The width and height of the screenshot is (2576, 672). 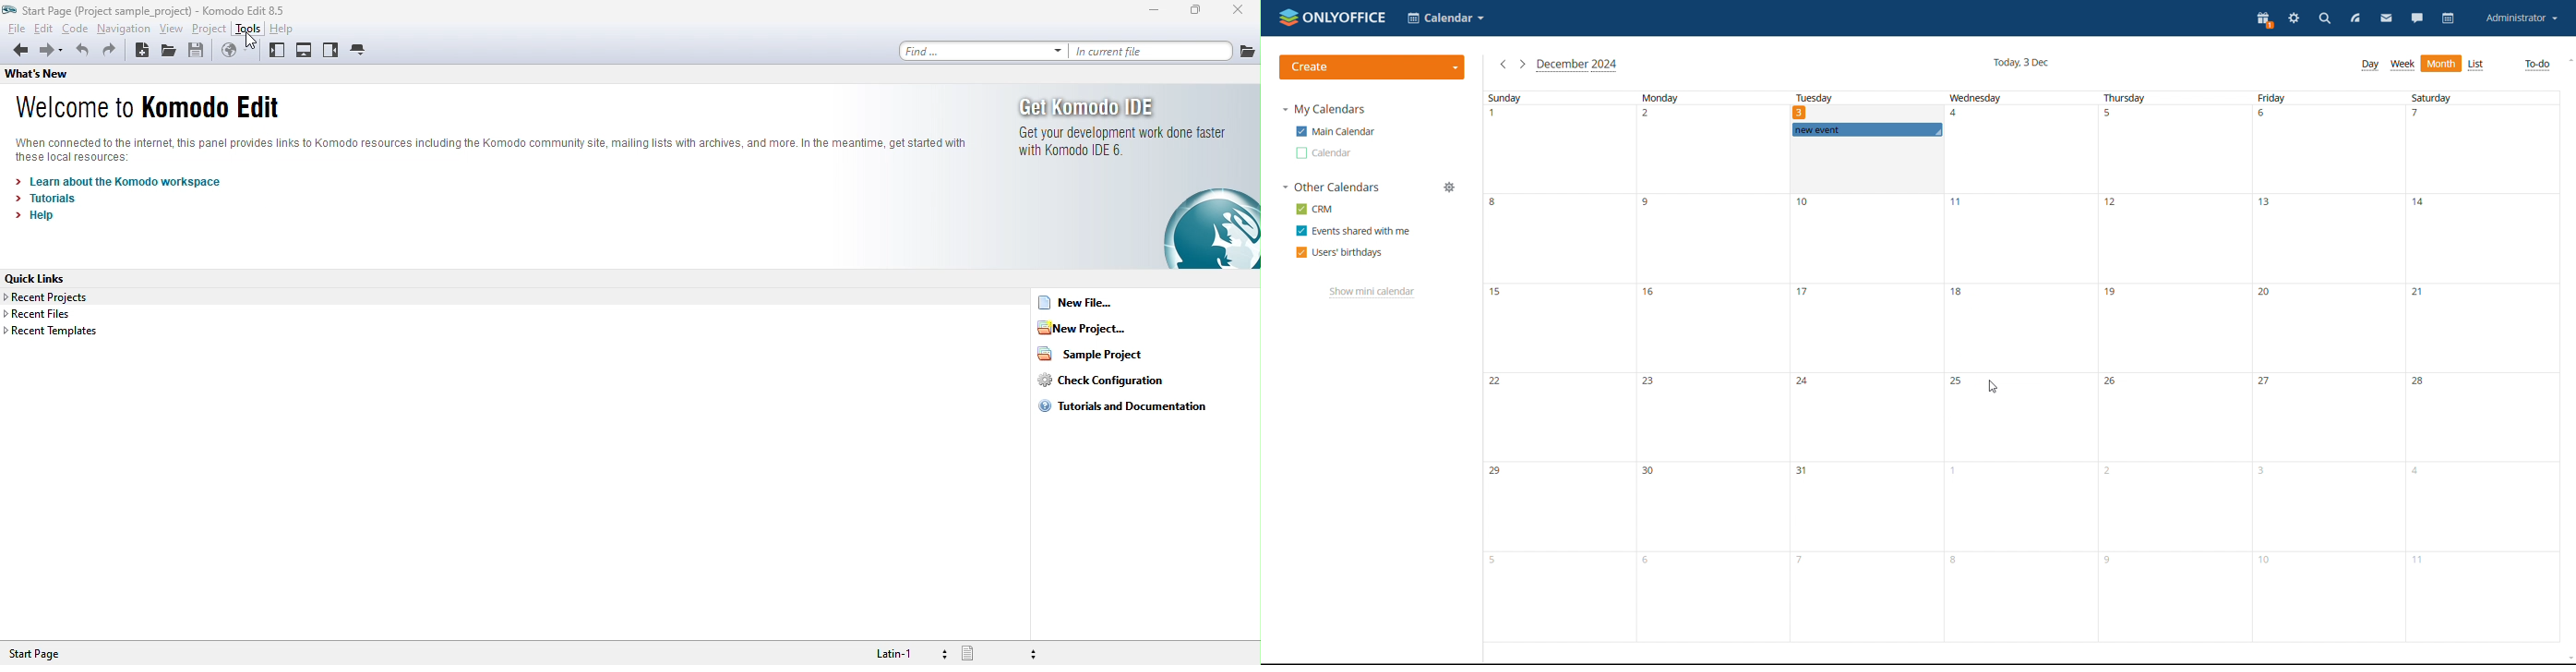 What do you see at coordinates (172, 53) in the screenshot?
I see `open file` at bounding box center [172, 53].